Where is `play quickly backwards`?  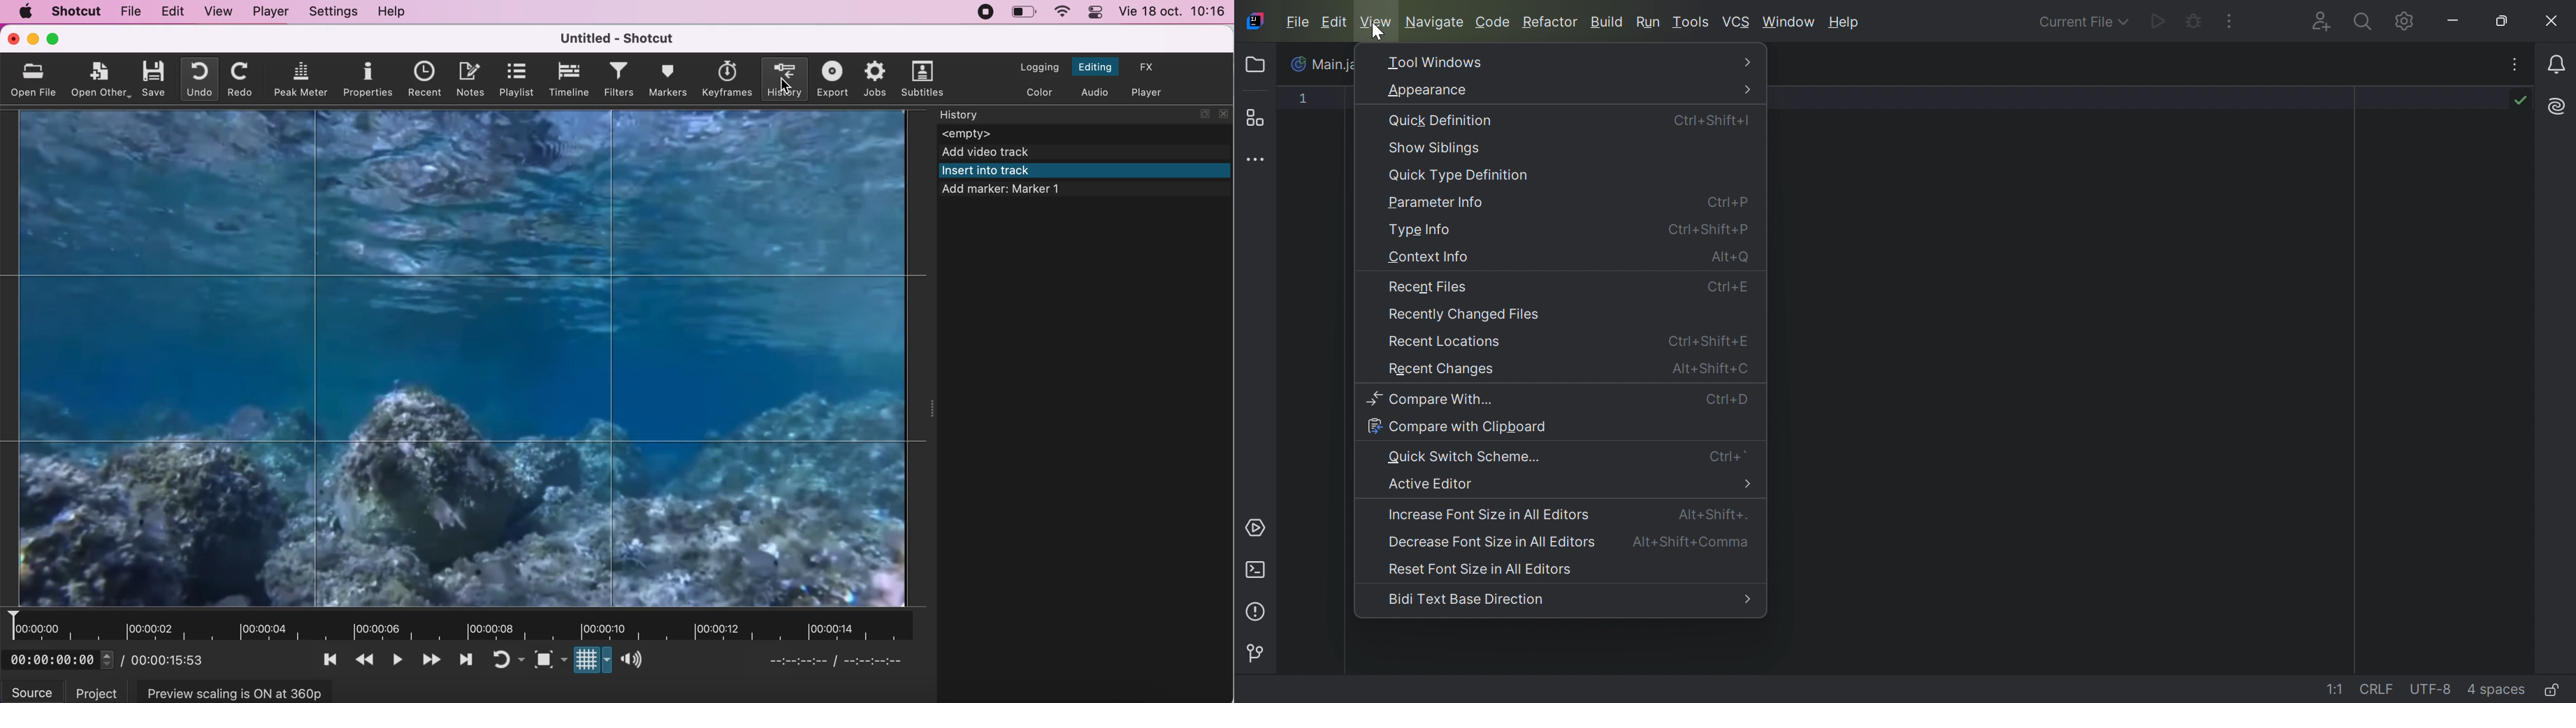 play quickly backwards is located at coordinates (369, 657).